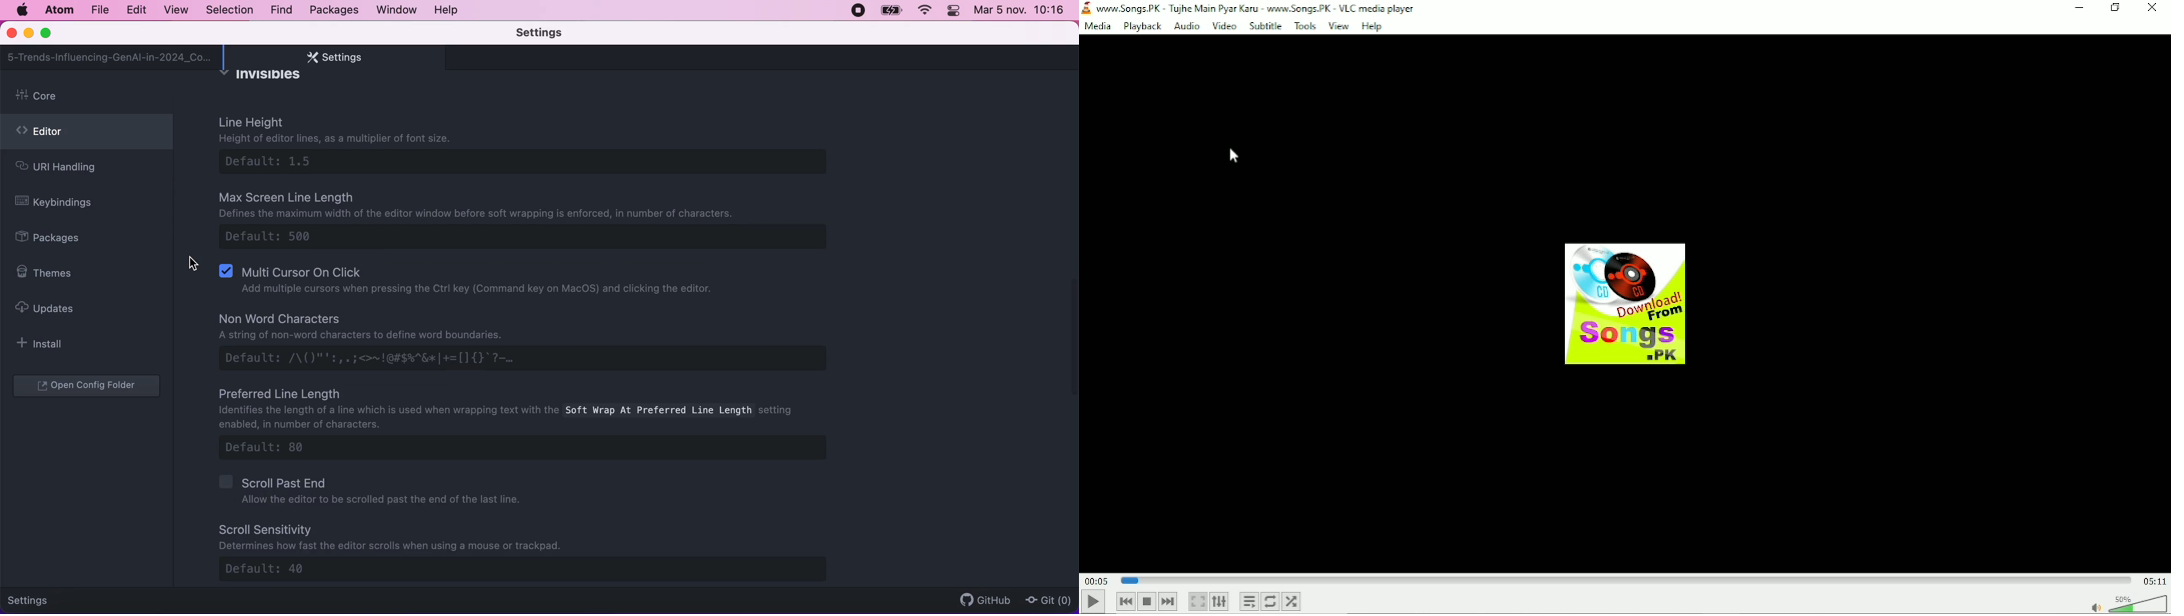 The height and width of the screenshot is (616, 2184). Describe the element at coordinates (1093, 599) in the screenshot. I see `Play` at that location.